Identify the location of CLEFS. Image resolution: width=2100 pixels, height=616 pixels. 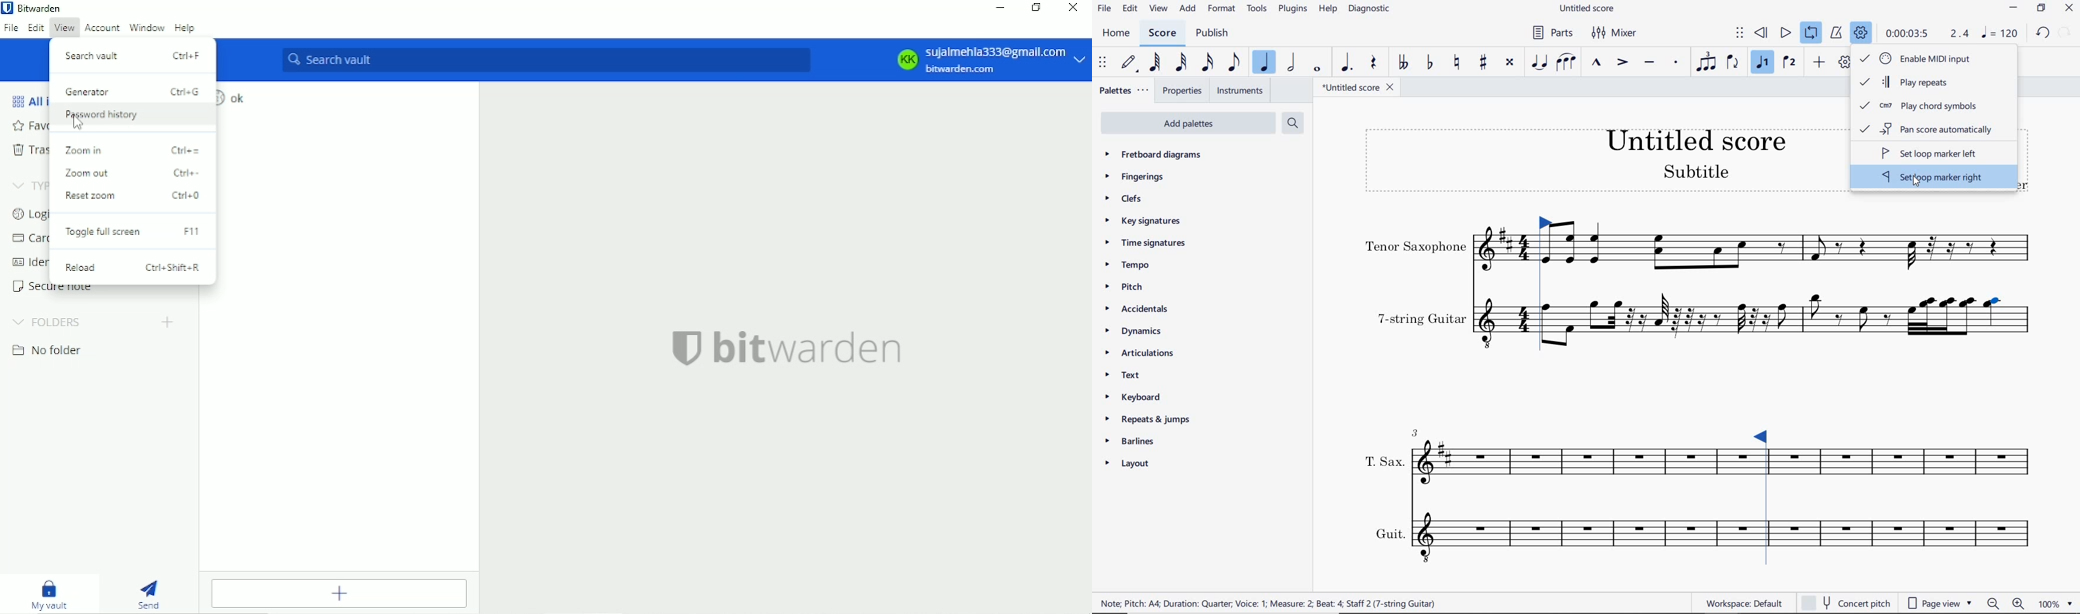
(1129, 199).